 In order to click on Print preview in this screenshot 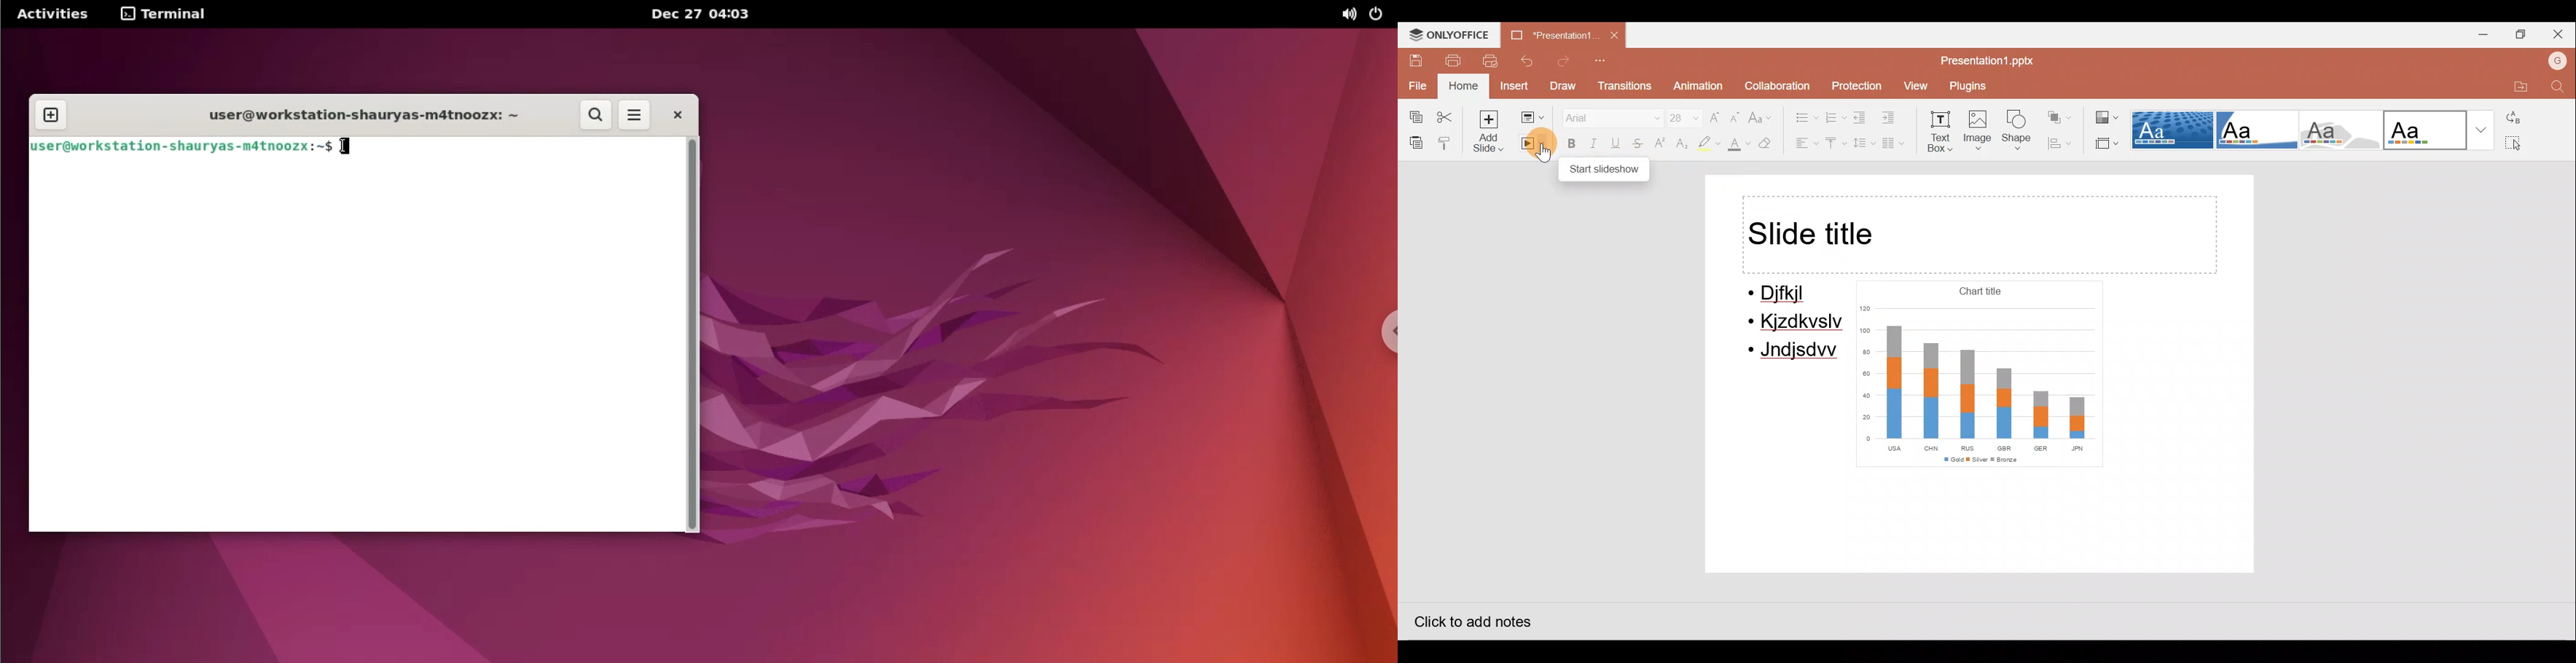, I will do `click(1484, 61)`.